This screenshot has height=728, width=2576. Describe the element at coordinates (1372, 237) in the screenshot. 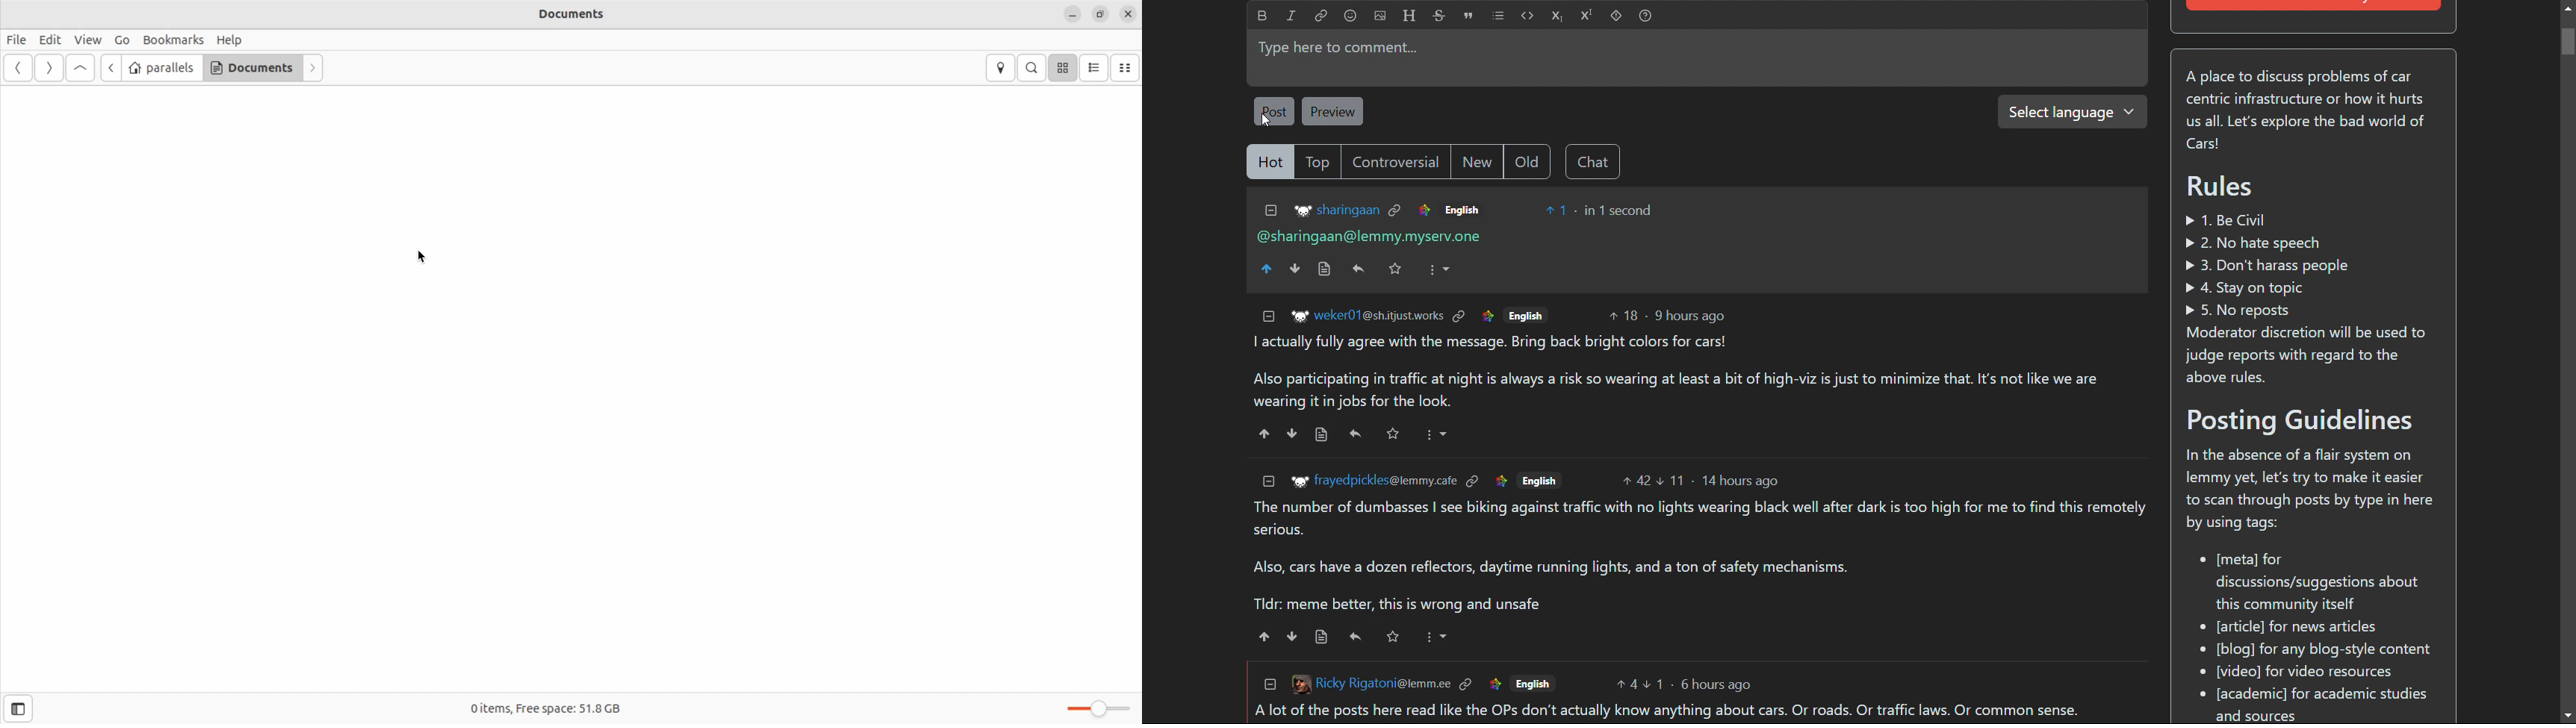

I see `@sharingaan@lemmy.myserv.one` at that location.